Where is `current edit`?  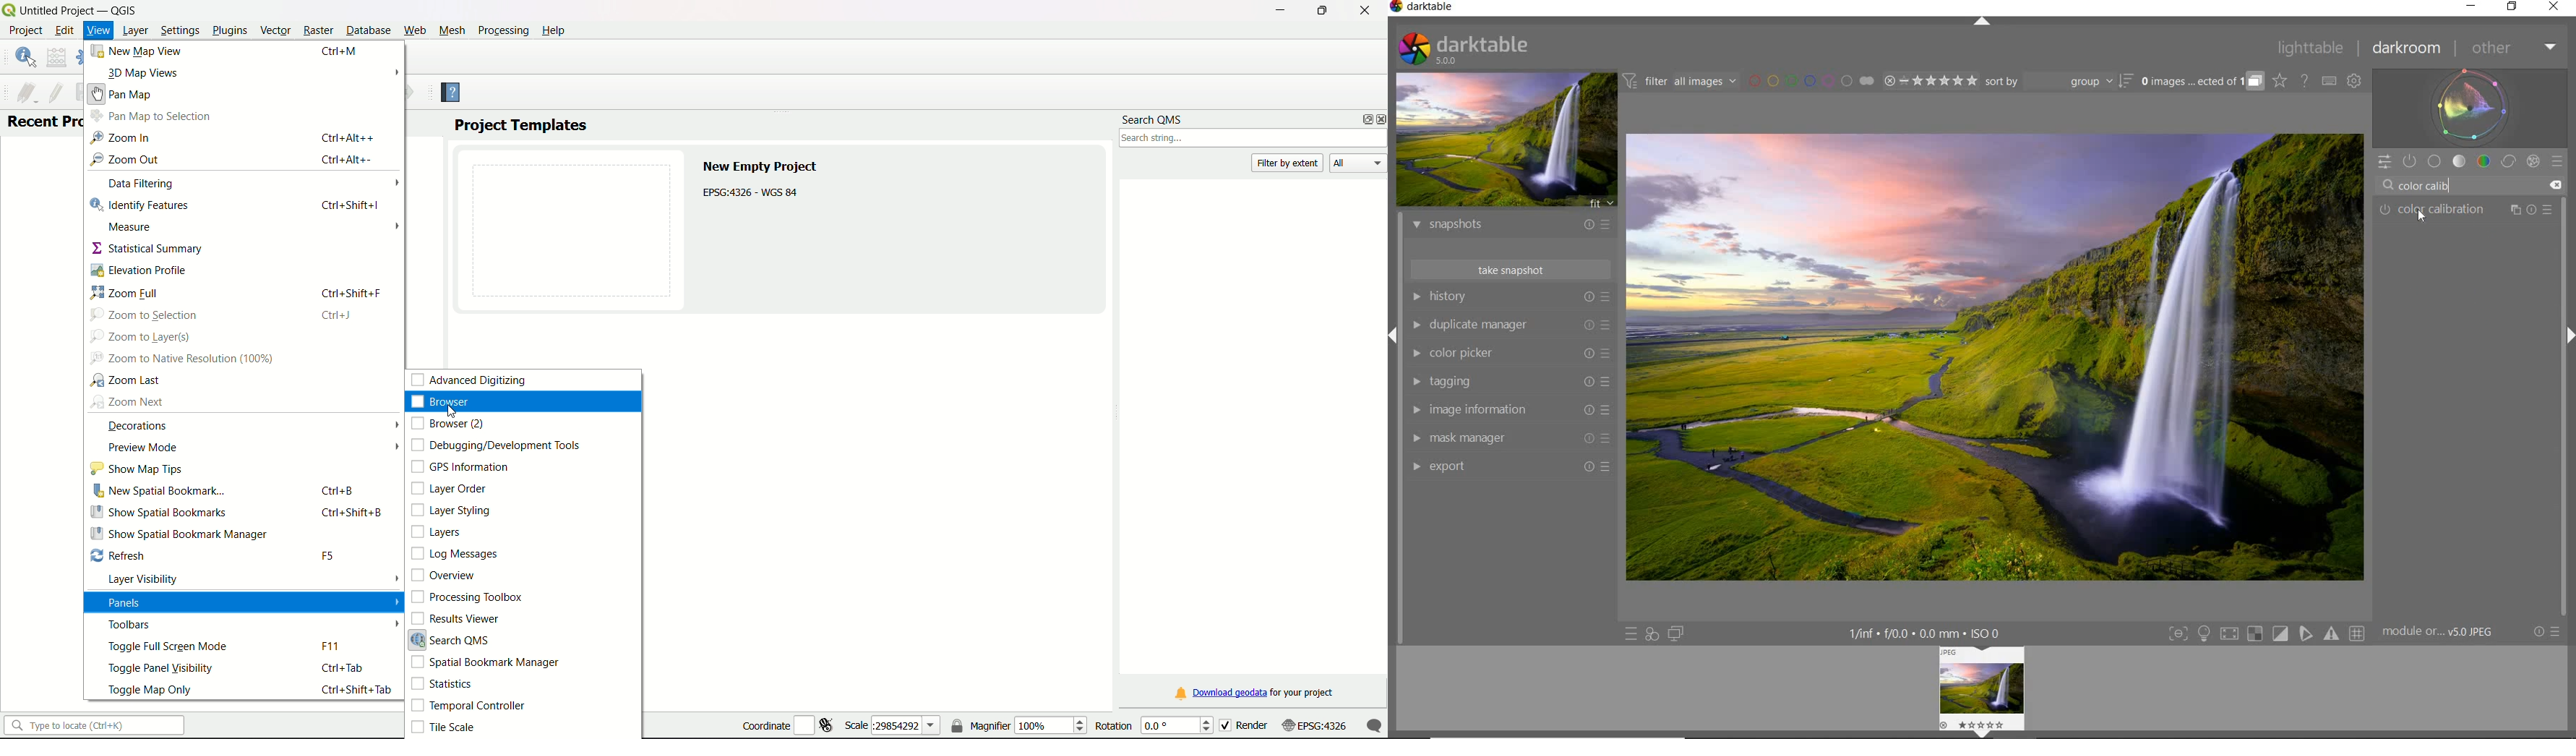 current edit is located at coordinates (27, 93).